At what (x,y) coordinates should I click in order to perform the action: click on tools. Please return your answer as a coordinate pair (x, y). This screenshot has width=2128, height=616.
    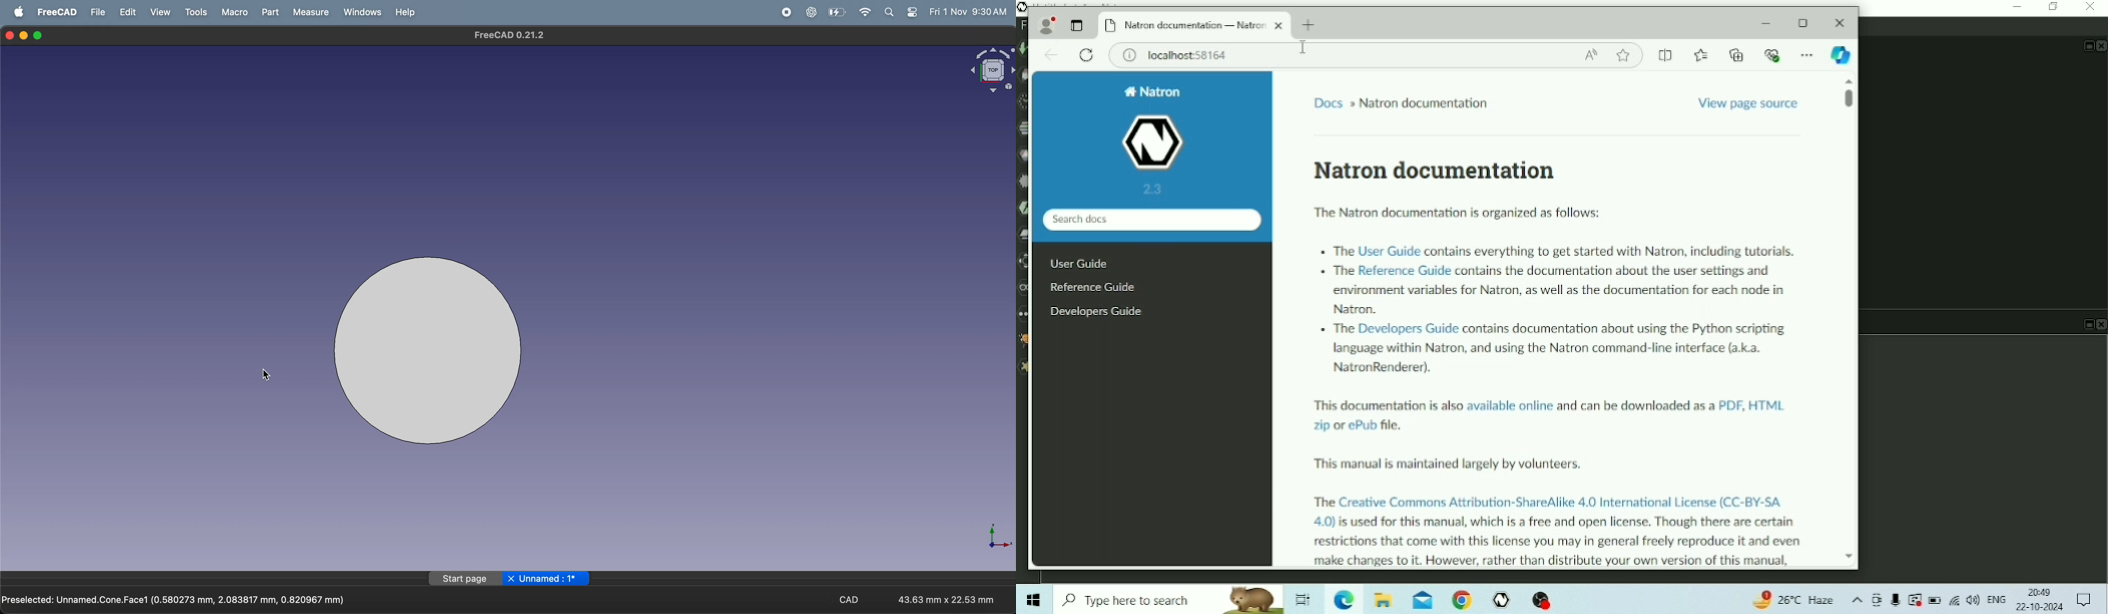
    Looking at the image, I should click on (196, 12).